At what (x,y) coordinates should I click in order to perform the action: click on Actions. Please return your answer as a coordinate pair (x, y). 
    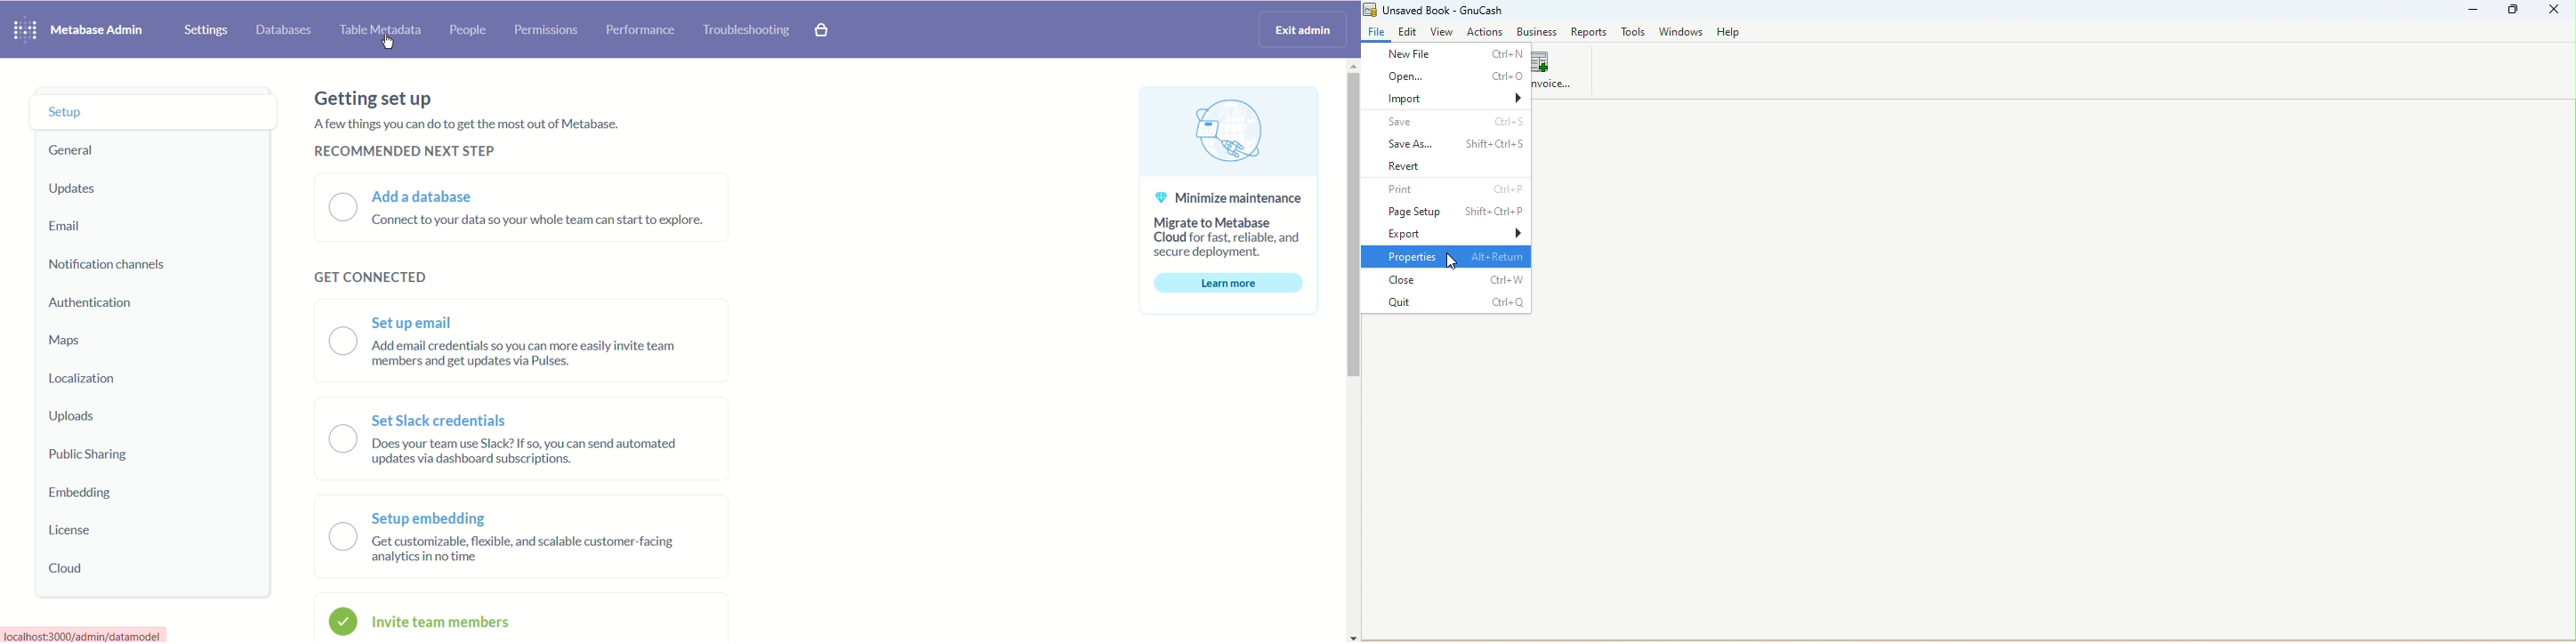
    Looking at the image, I should click on (1486, 32).